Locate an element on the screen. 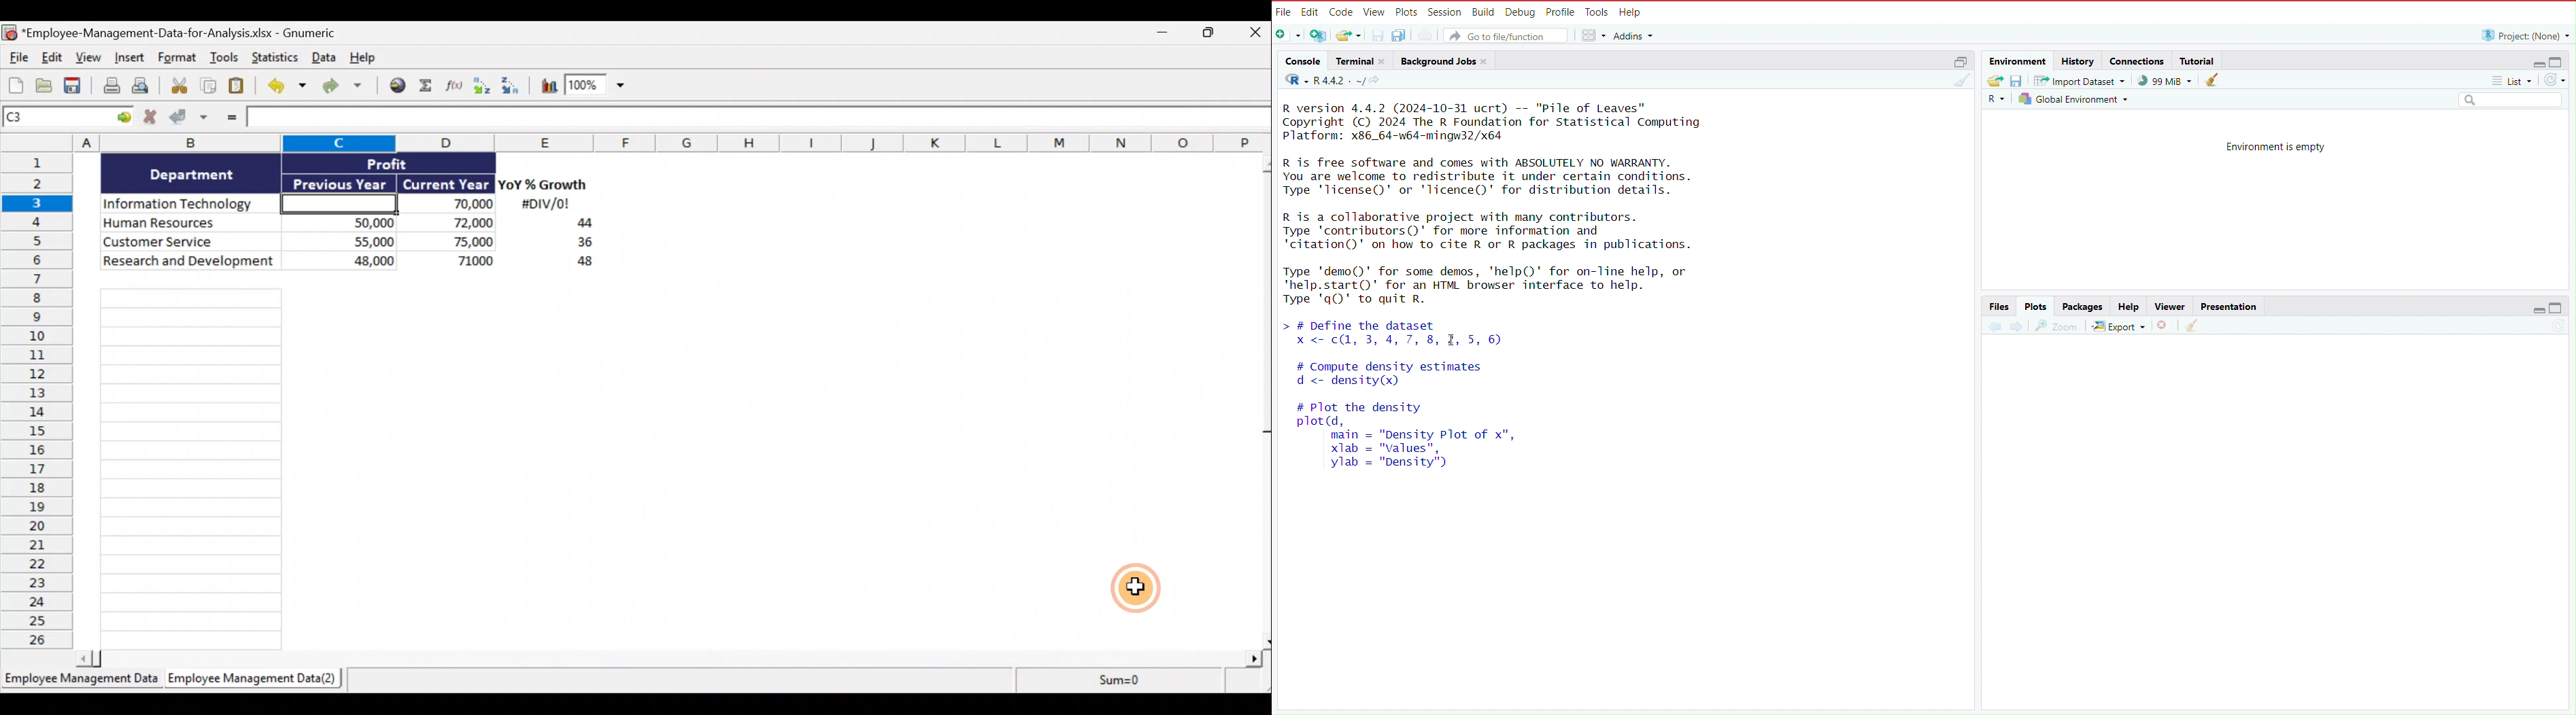 This screenshot has height=728, width=2576. open an existing file is located at coordinates (1349, 36).